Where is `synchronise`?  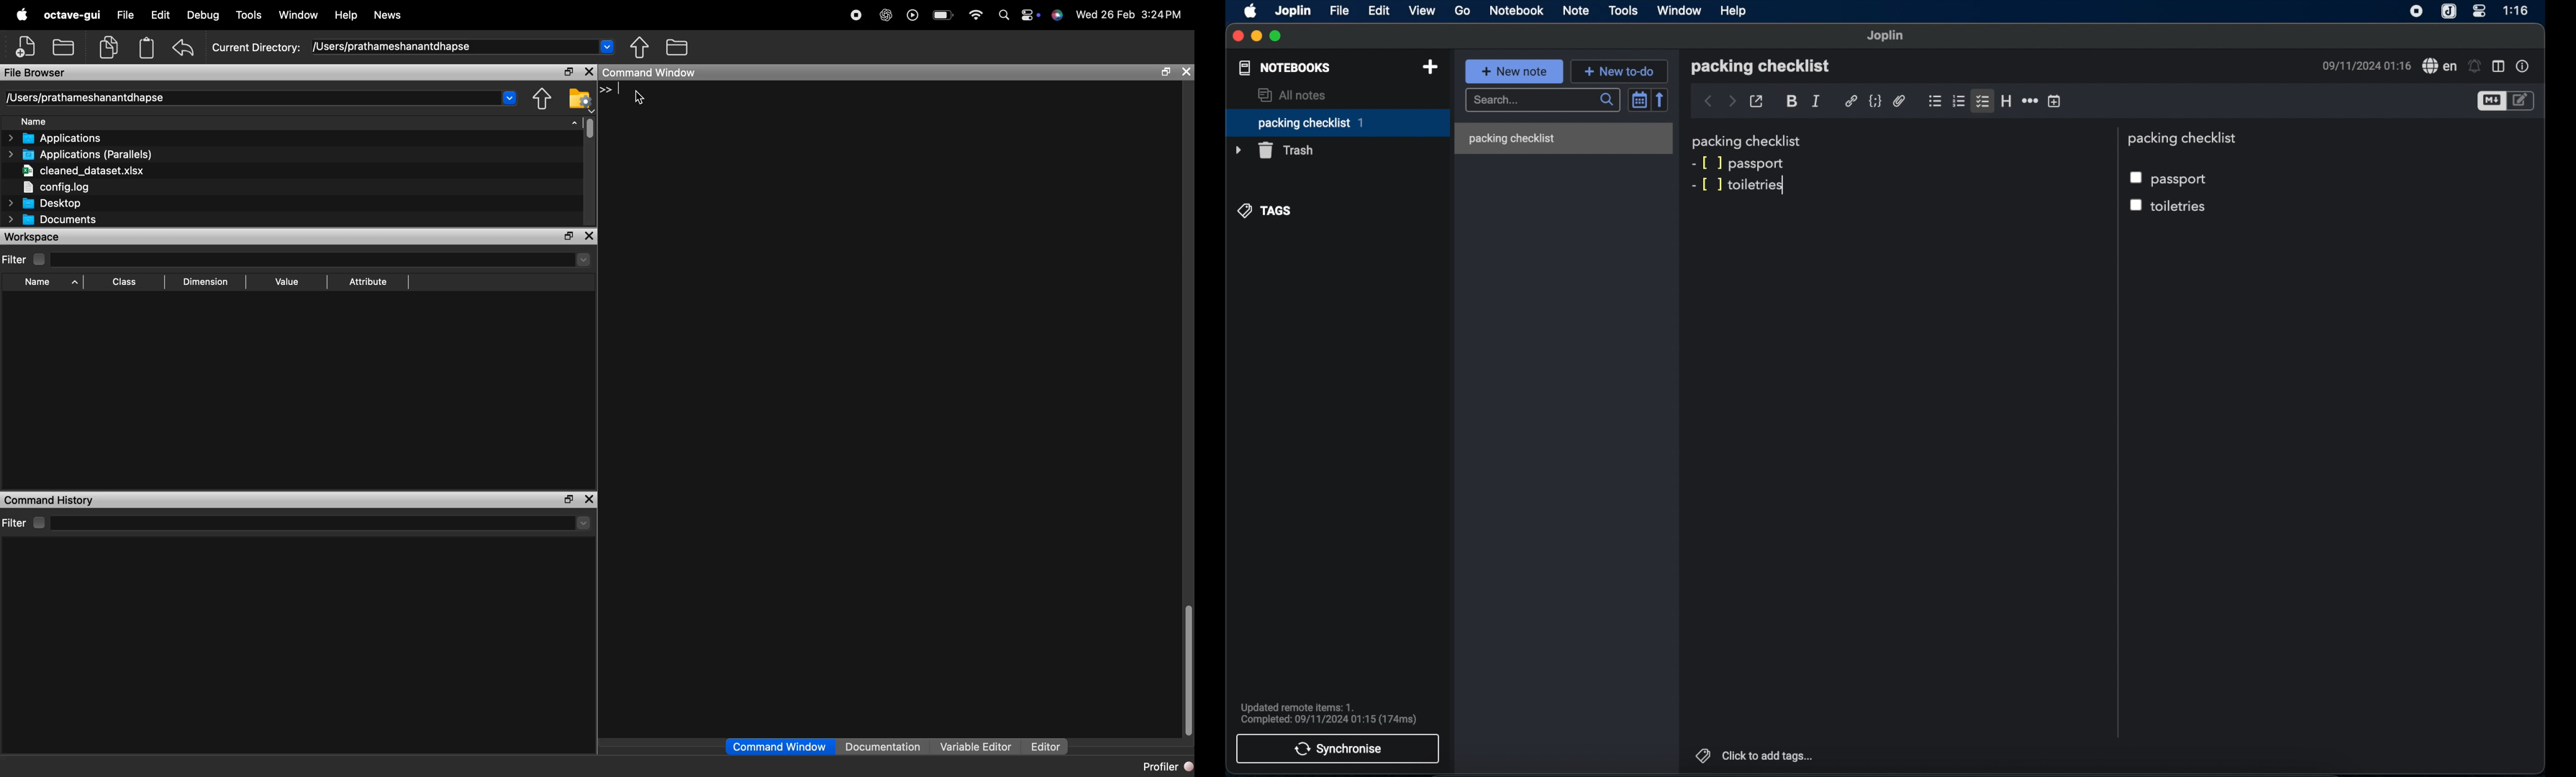 synchronise is located at coordinates (1337, 749).